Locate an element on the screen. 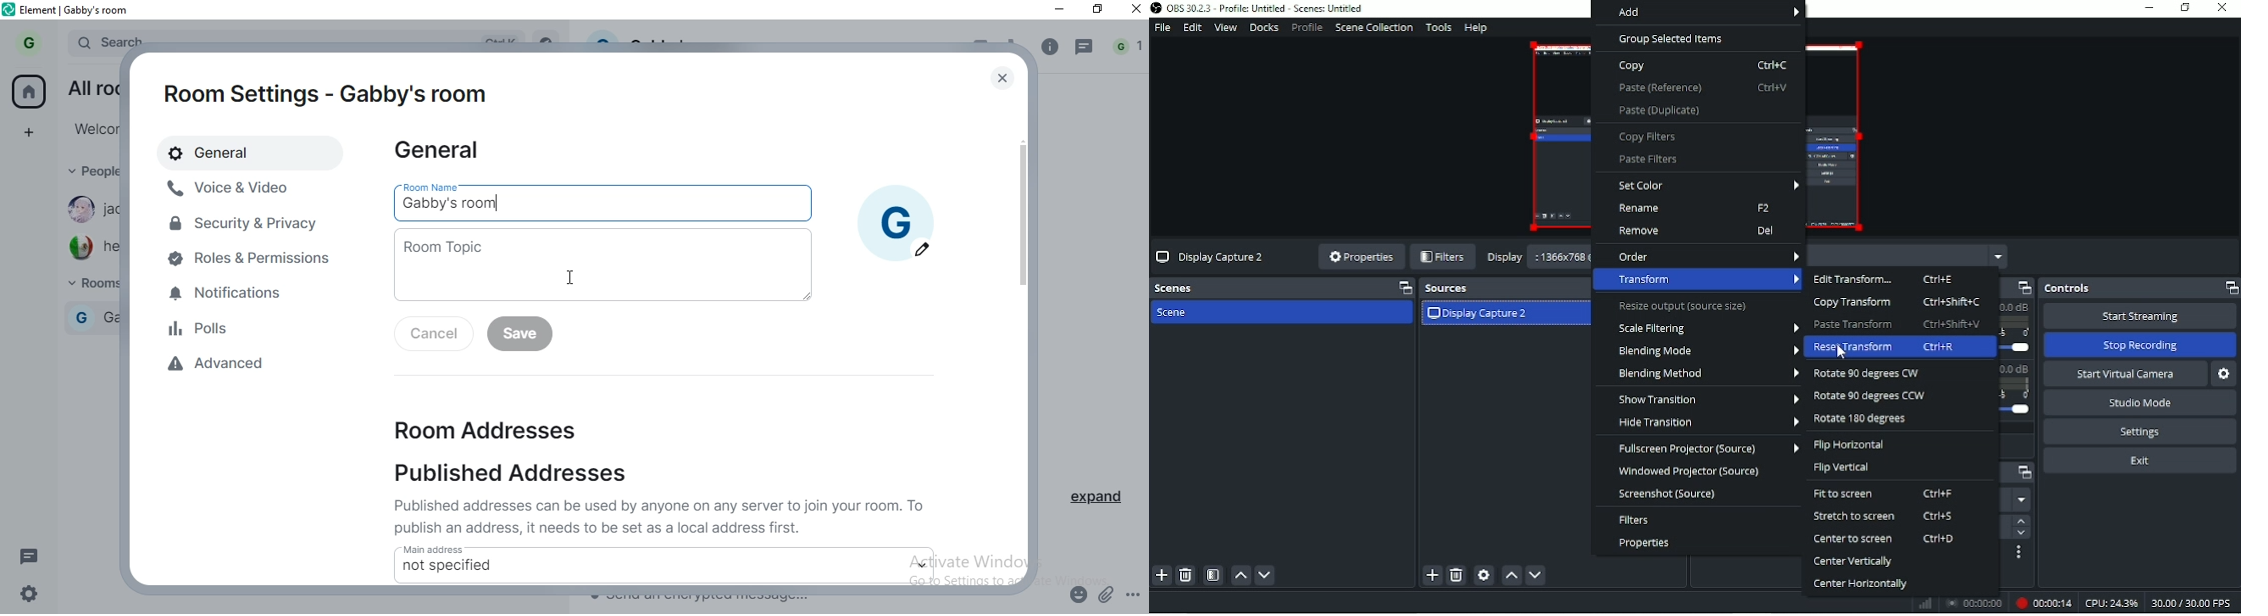 This screenshot has height=616, width=2268. notifications is located at coordinates (254, 295).